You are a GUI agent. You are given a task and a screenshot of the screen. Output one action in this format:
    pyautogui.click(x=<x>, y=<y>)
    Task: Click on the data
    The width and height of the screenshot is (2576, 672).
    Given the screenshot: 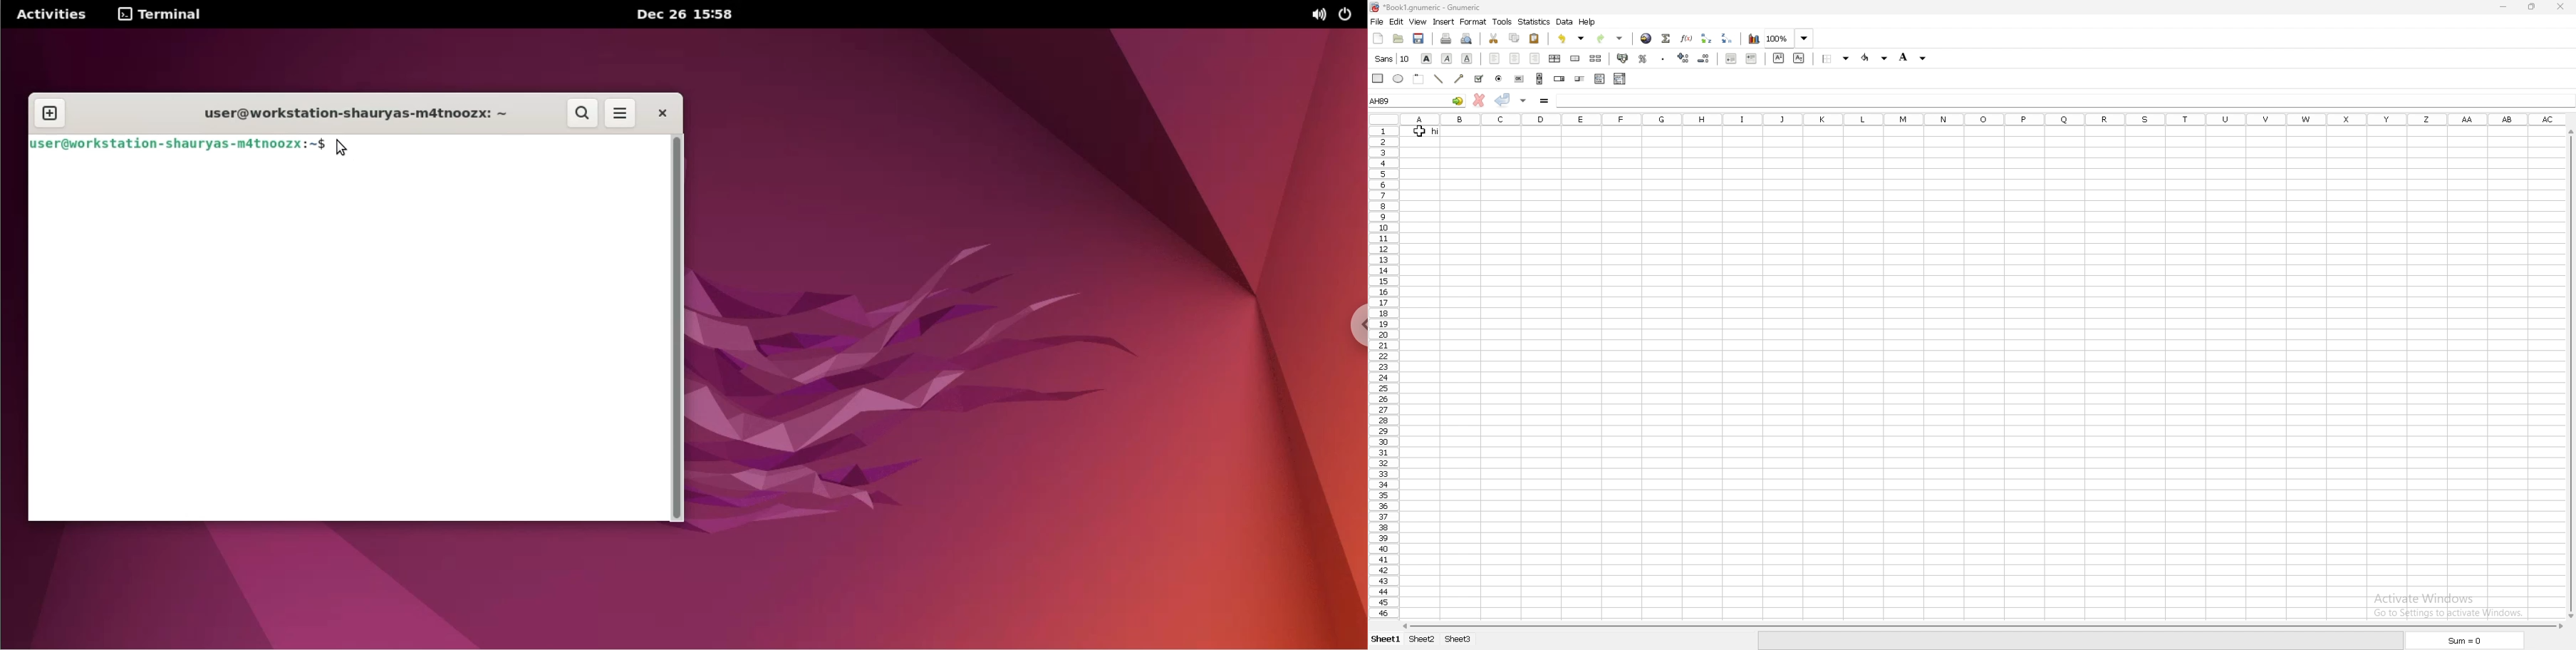 What is the action you would take?
    pyautogui.click(x=1565, y=21)
    